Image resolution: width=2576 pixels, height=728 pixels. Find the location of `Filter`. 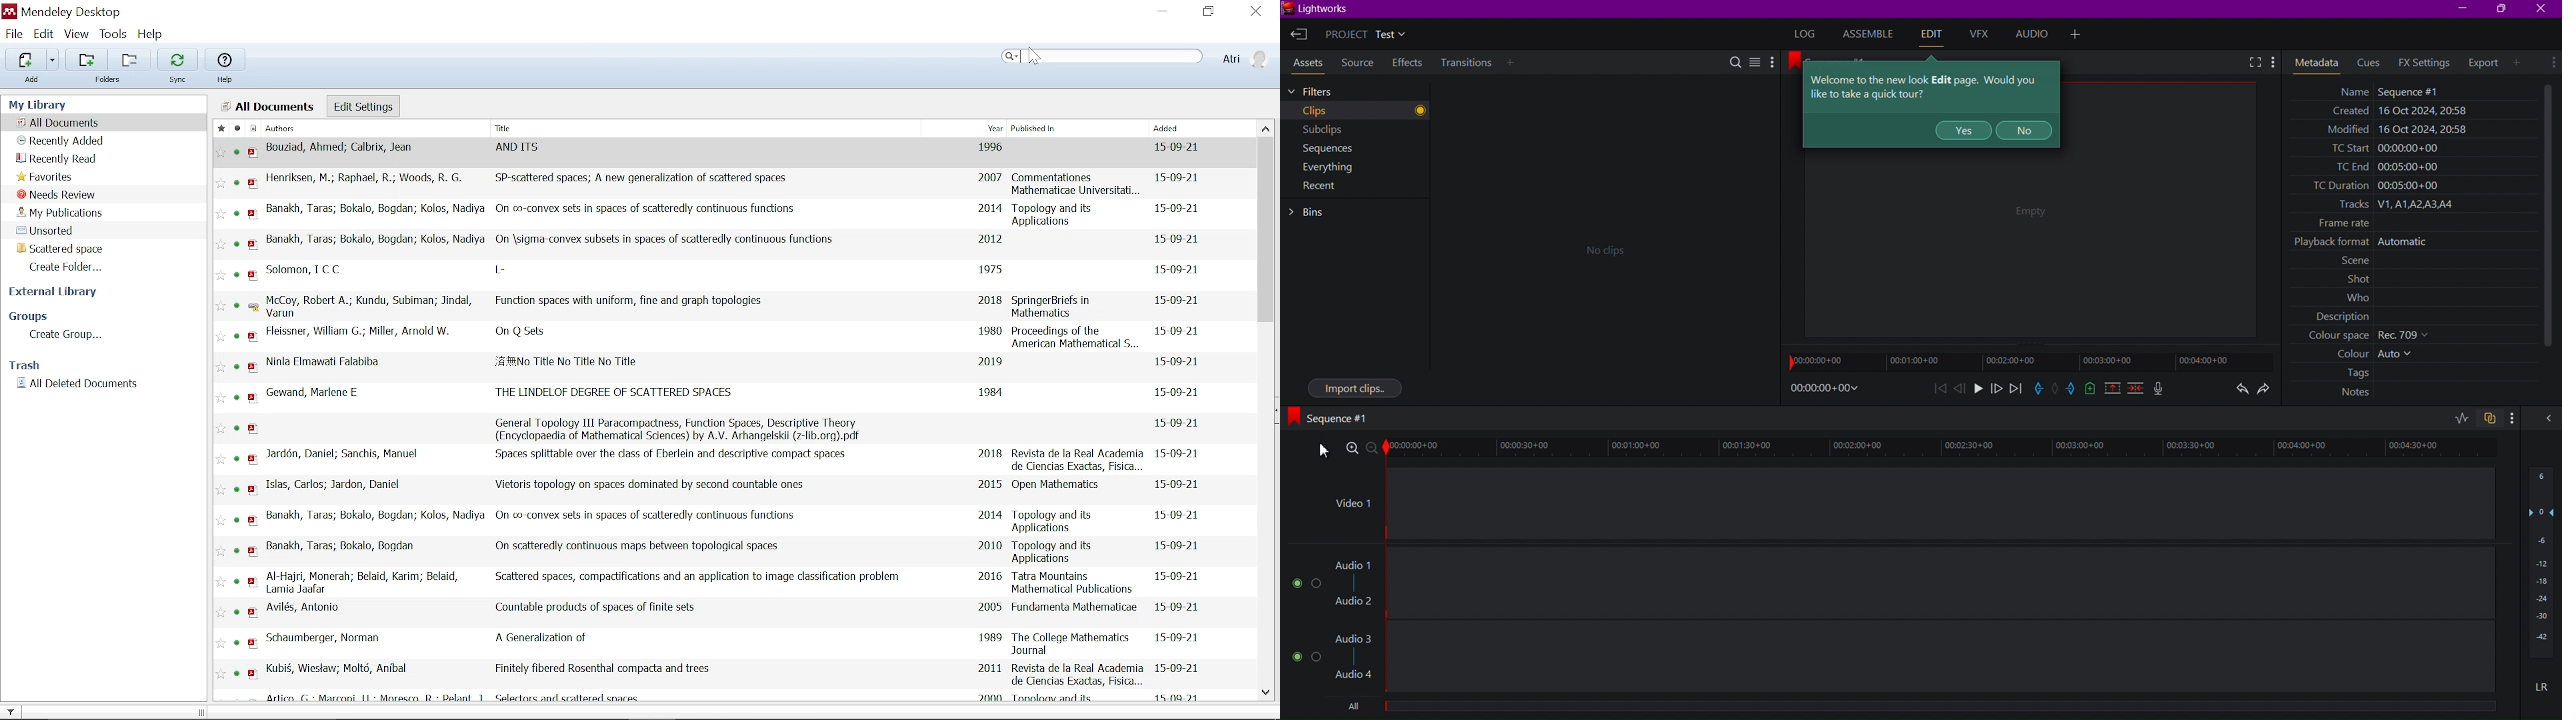

Filter is located at coordinates (12, 711).